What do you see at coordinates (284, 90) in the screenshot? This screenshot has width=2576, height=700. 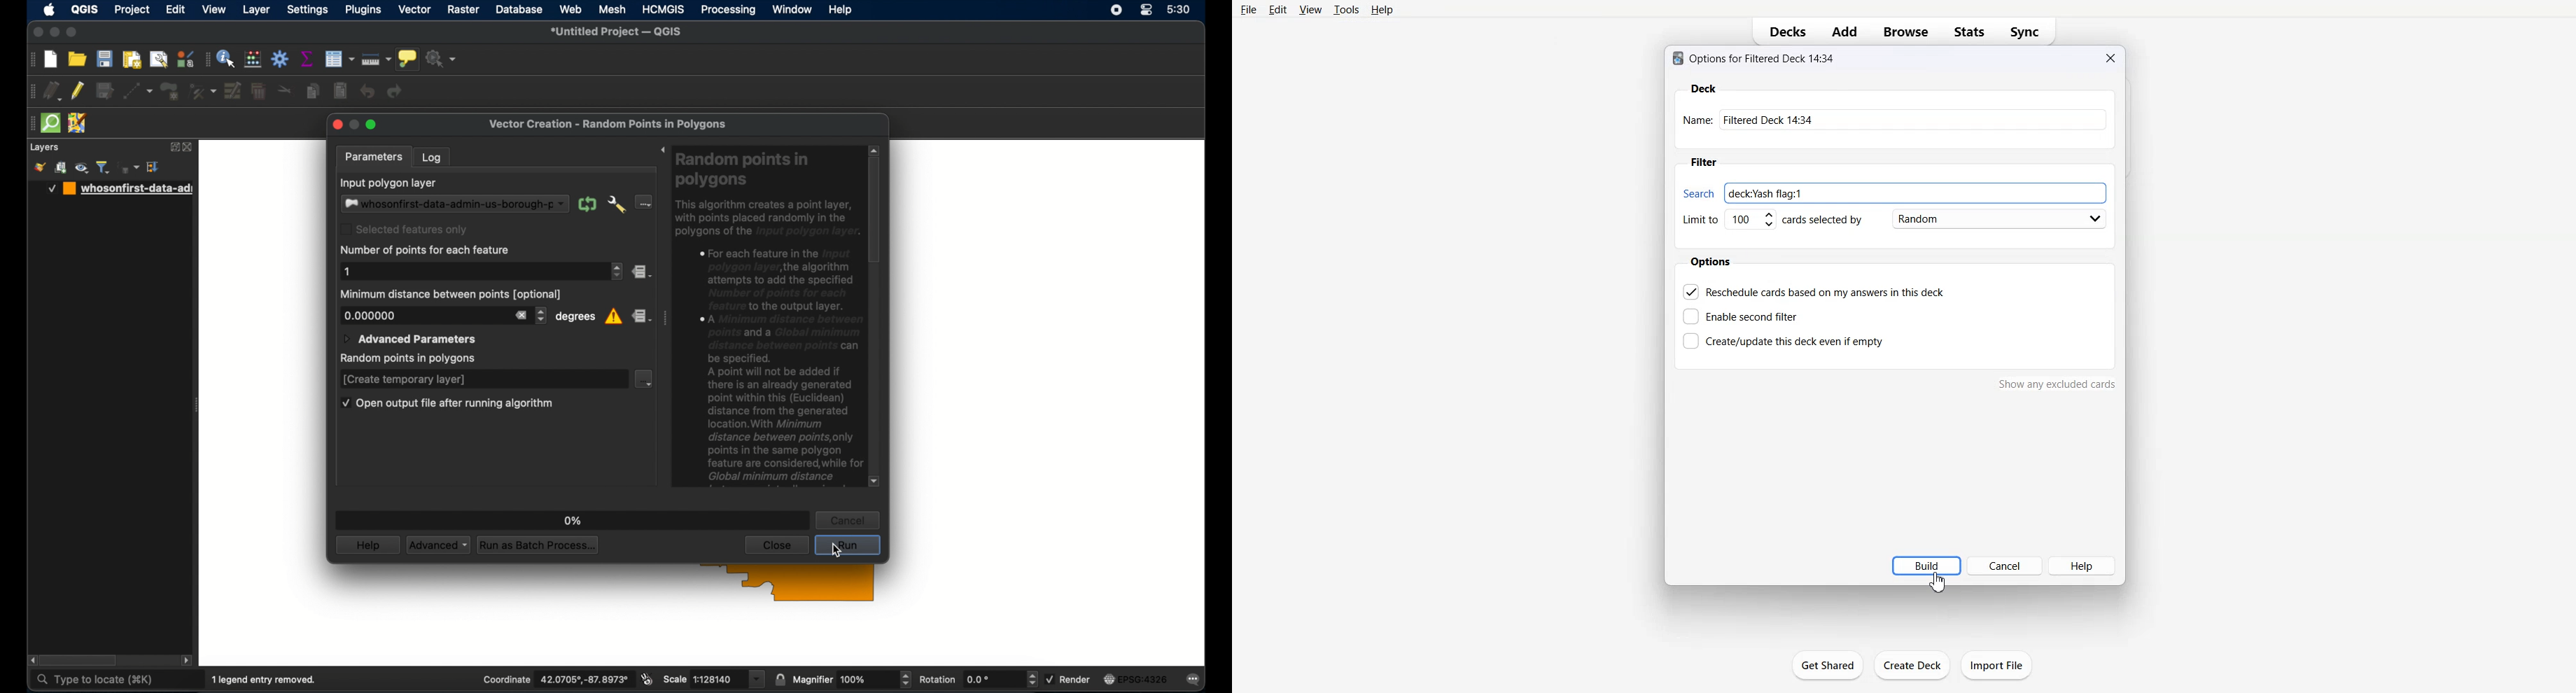 I see `cut features` at bounding box center [284, 90].